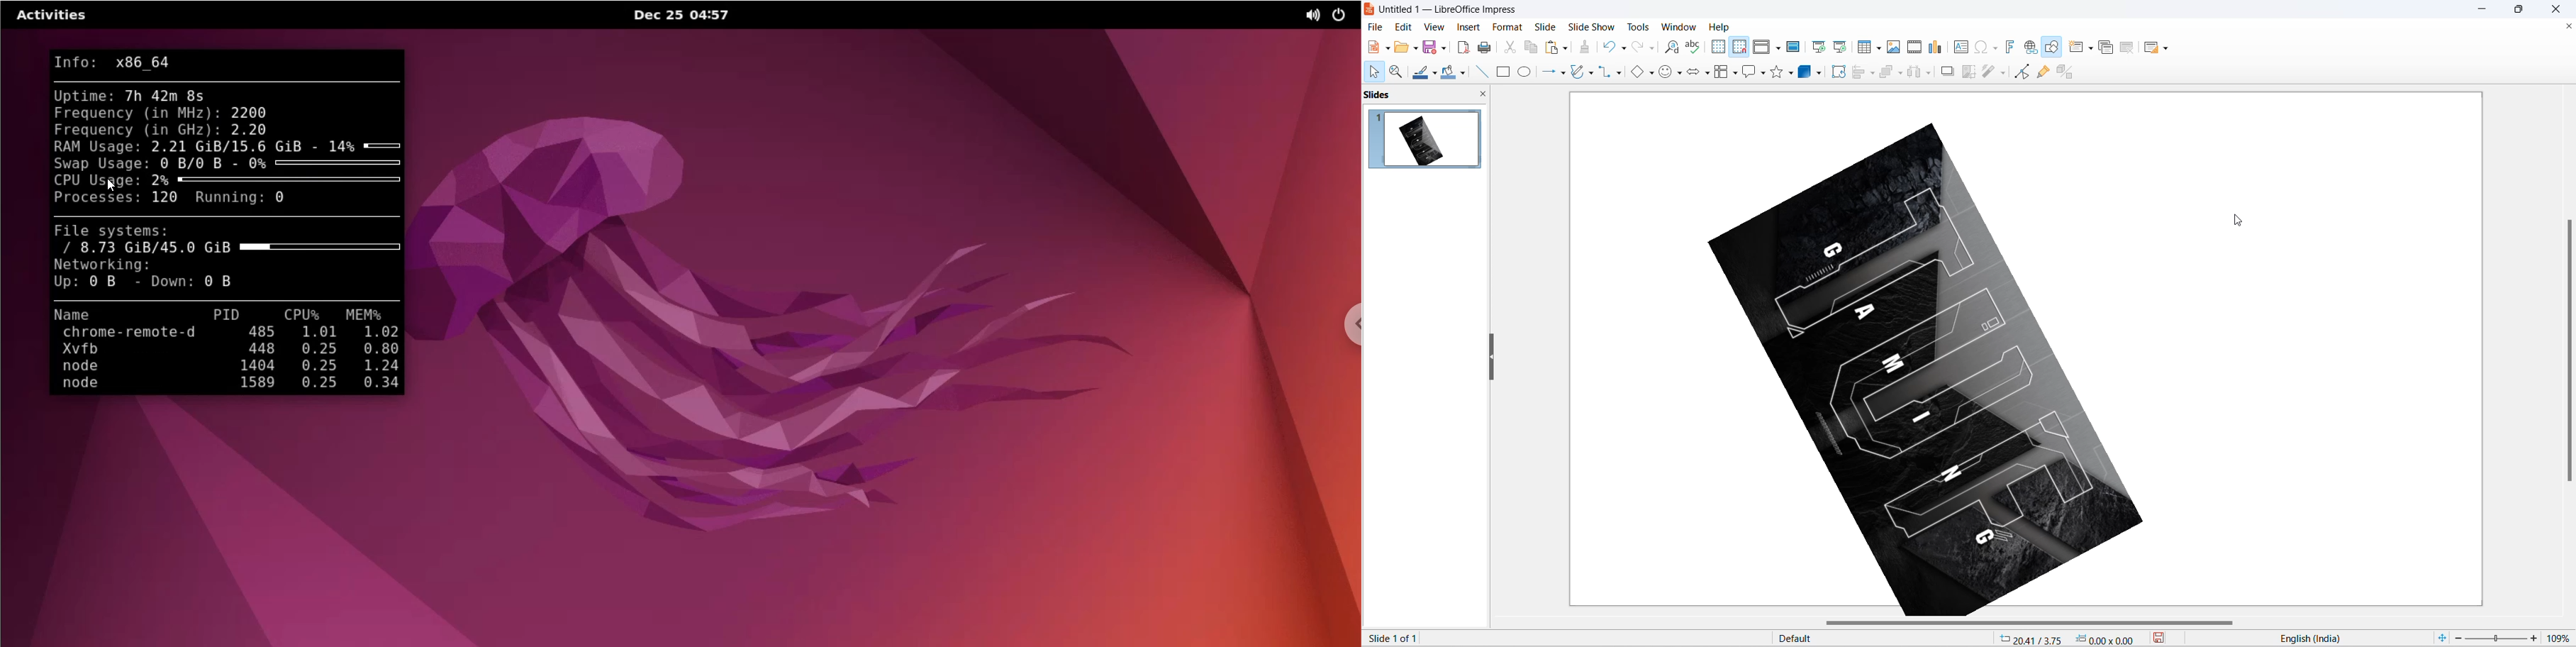  Describe the element at coordinates (1681, 75) in the screenshot. I see `symbol shapes` at that location.